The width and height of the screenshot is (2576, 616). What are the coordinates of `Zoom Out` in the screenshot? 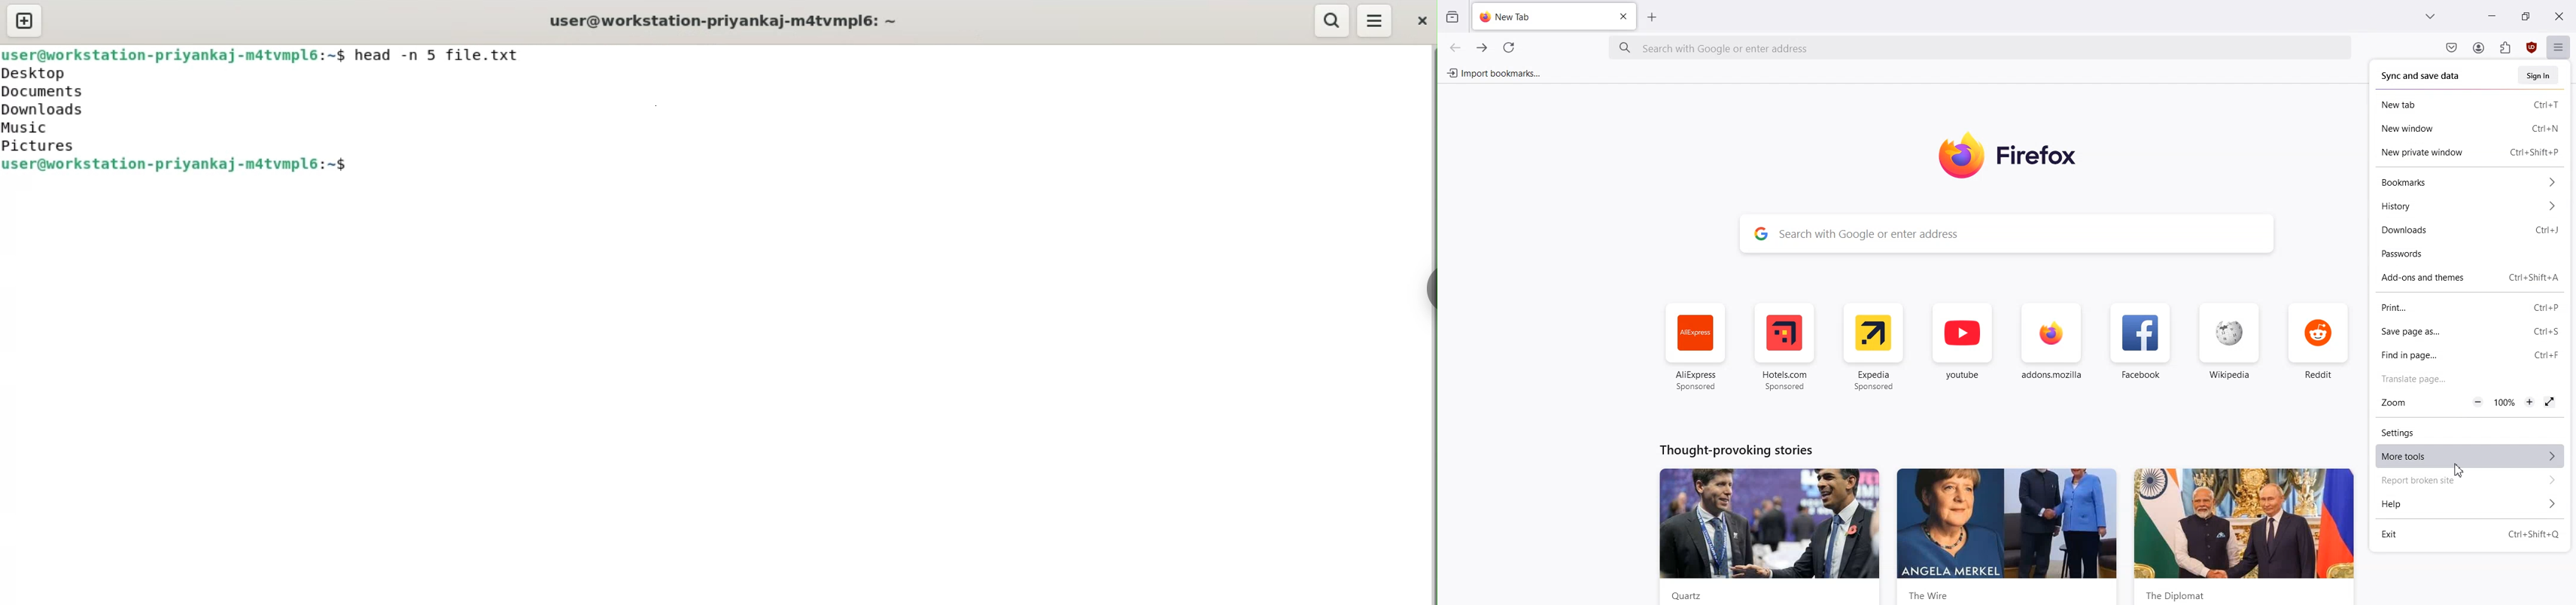 It's located at (2477, 402).